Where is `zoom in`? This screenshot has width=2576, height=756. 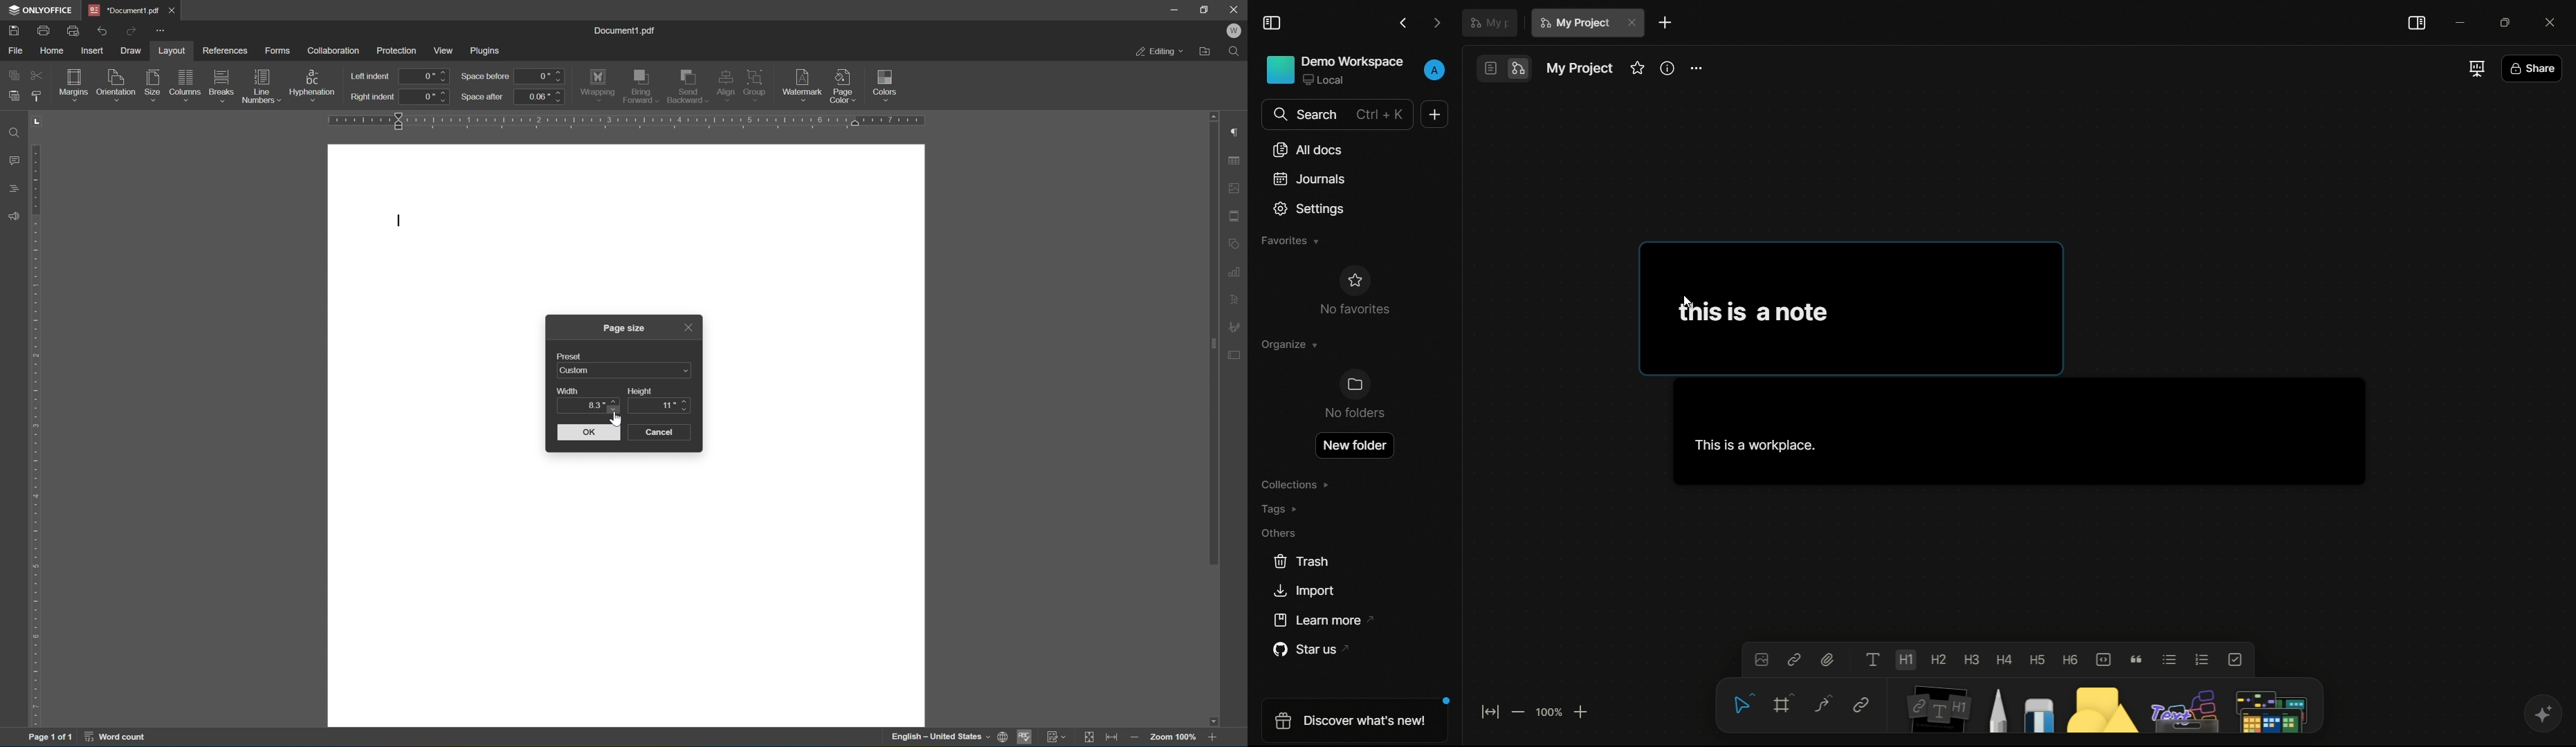
zoom in is located at coordinates (1582, 711).